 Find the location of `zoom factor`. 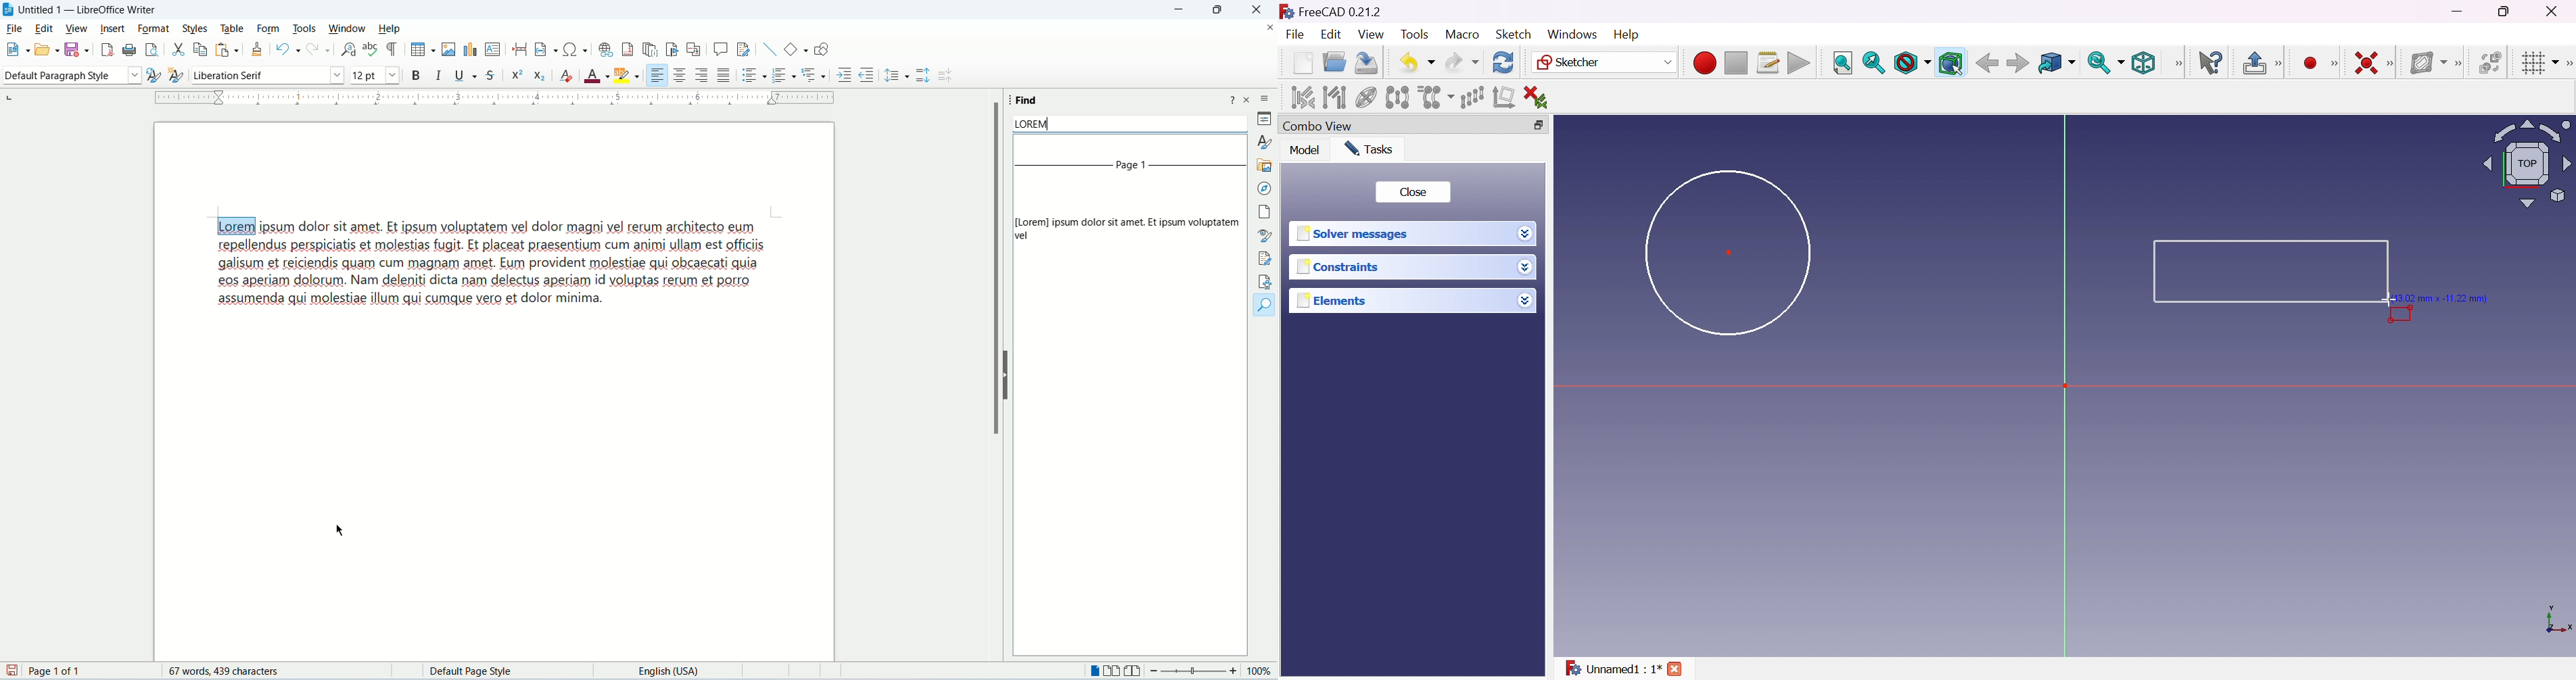

zoom factor is located at coordinates (1212, 670).